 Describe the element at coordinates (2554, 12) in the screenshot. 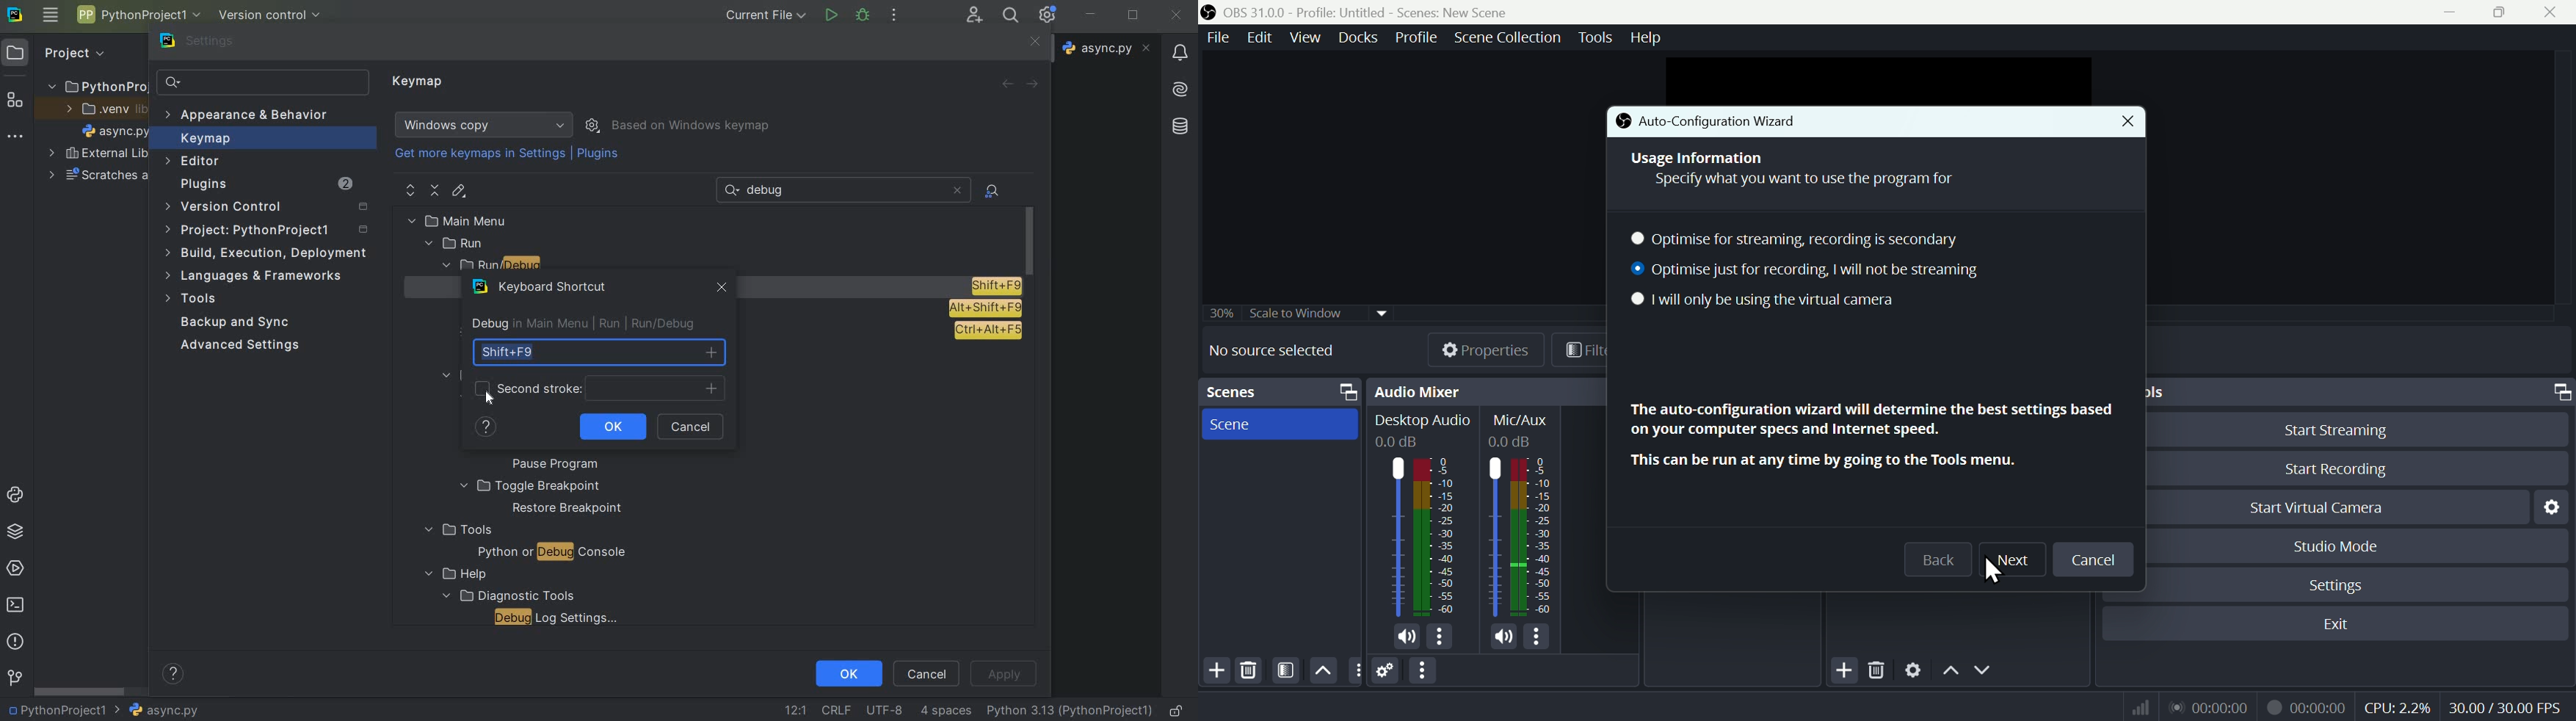

I see `close` at that location.